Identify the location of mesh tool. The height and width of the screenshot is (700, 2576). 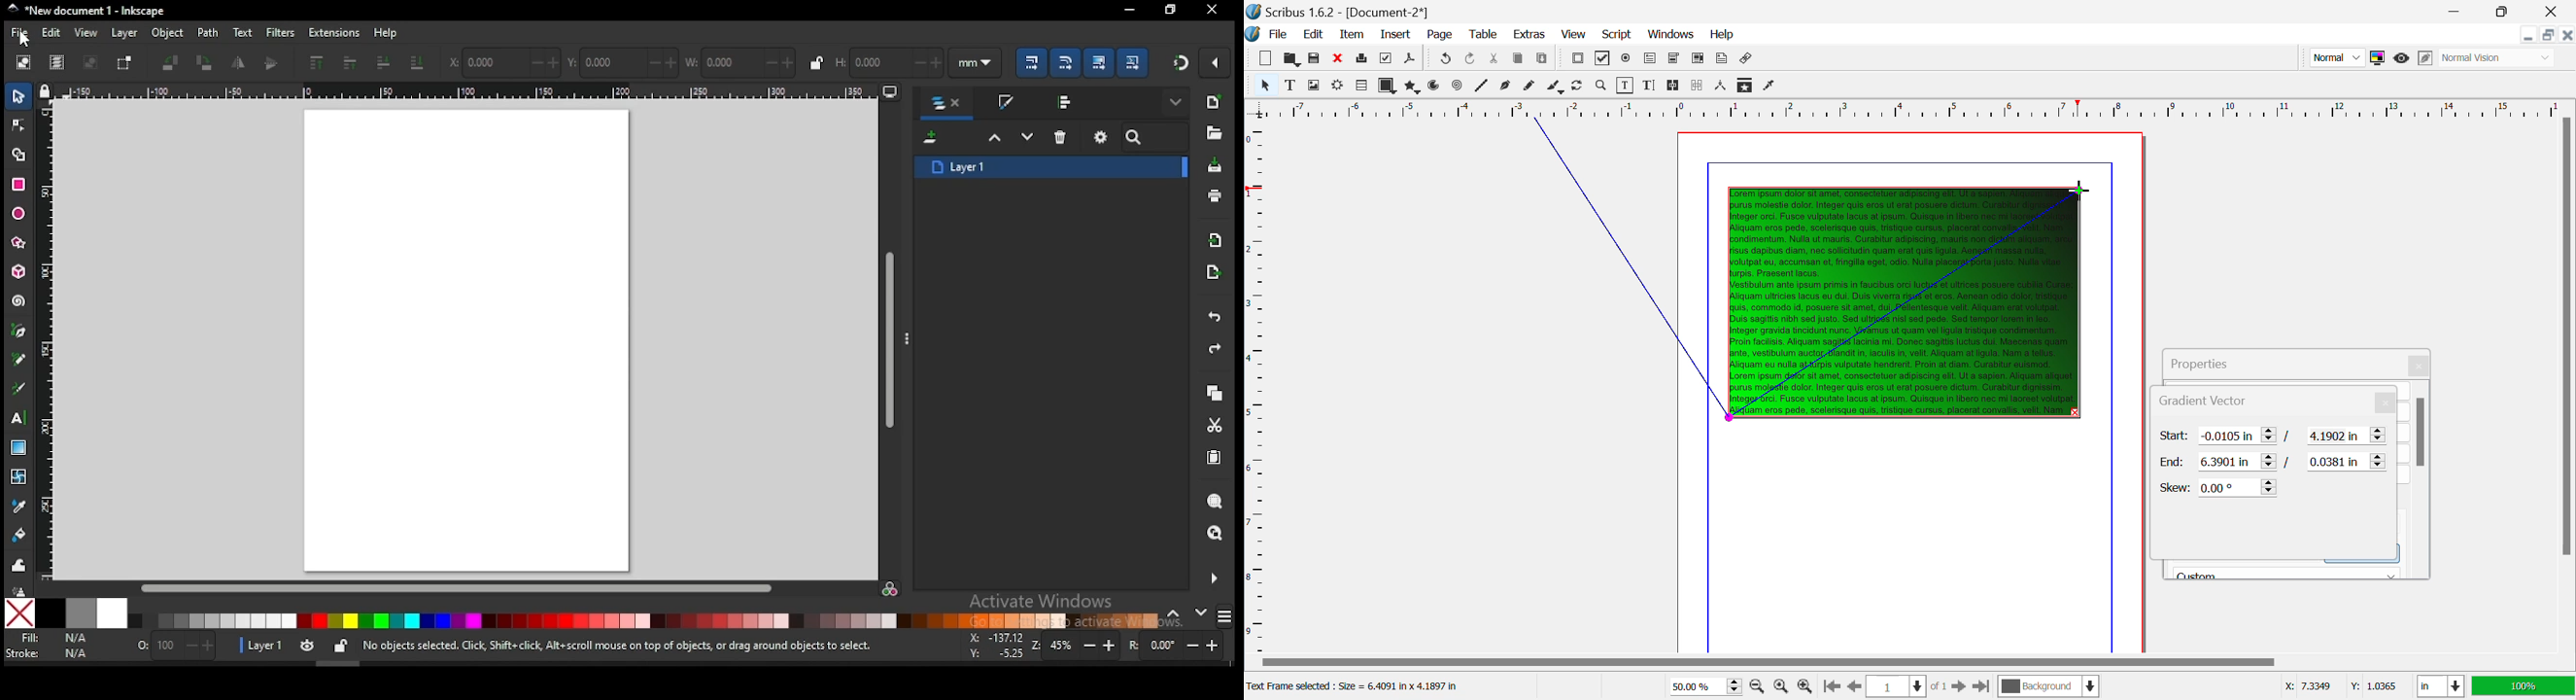
(20, 477).